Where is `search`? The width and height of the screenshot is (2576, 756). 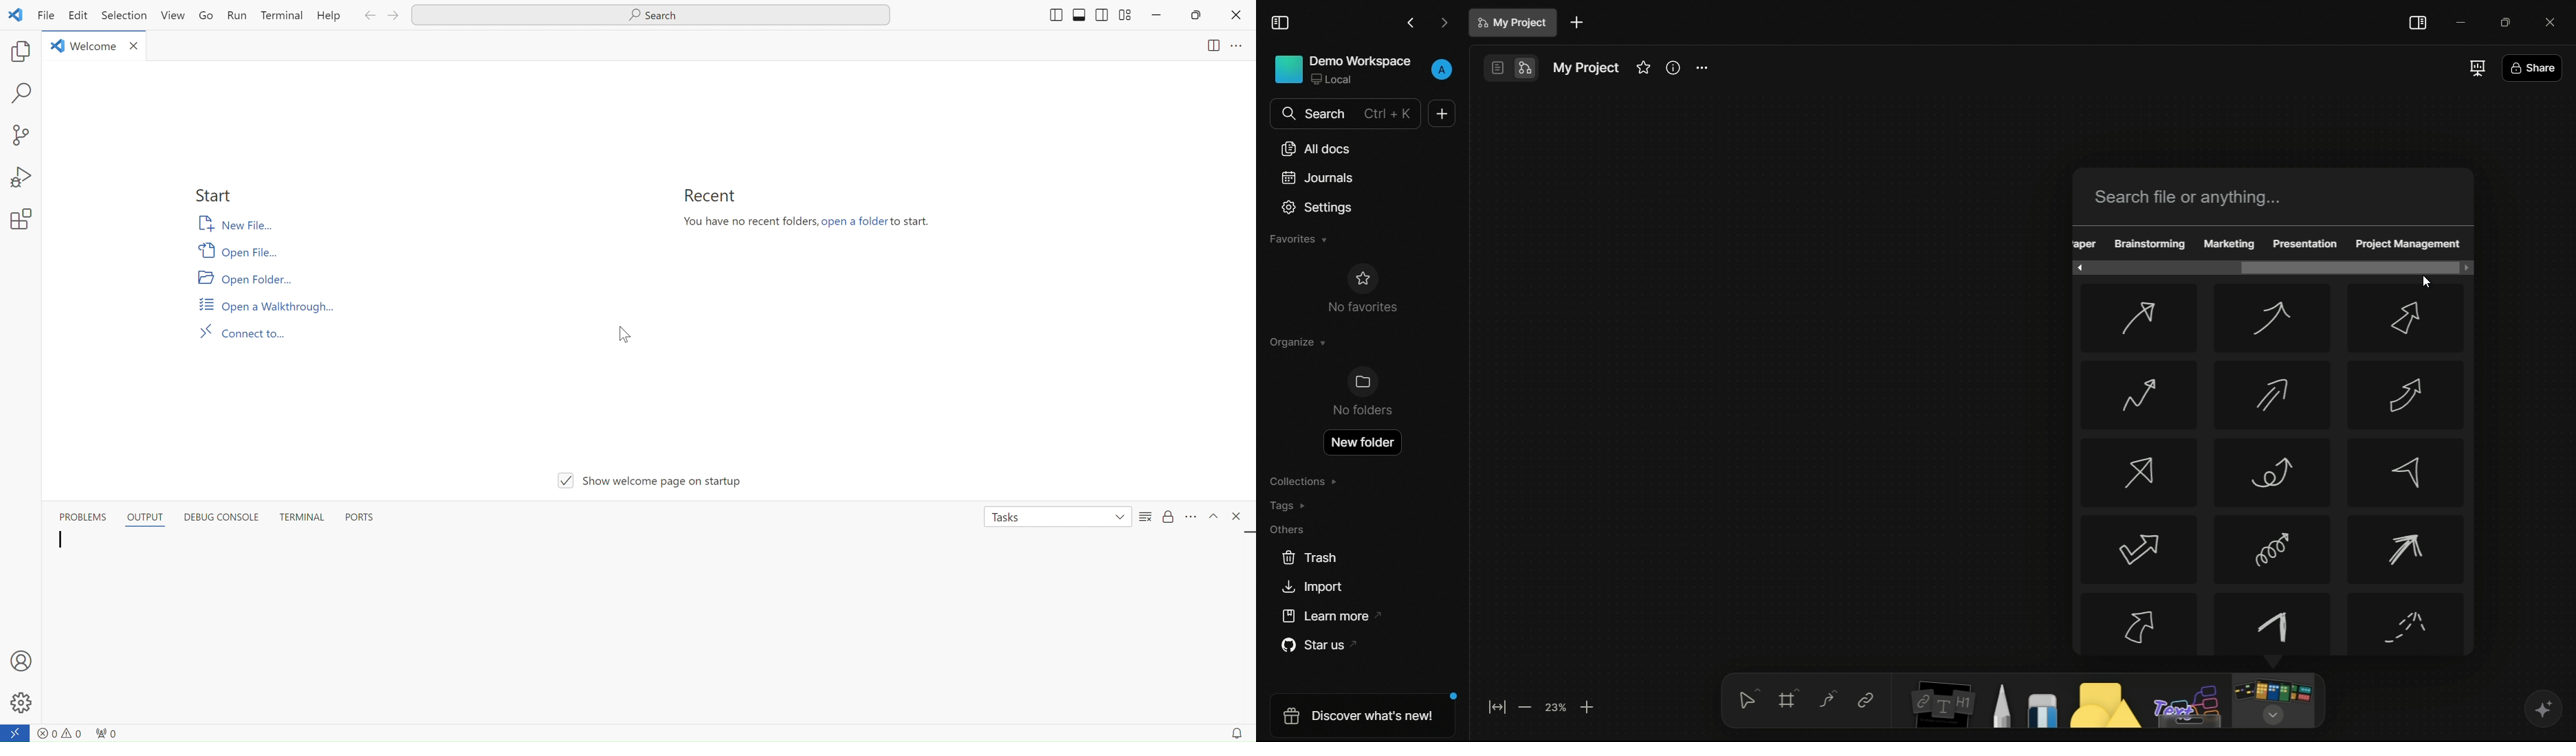 search is located at coordinates (22, 94).